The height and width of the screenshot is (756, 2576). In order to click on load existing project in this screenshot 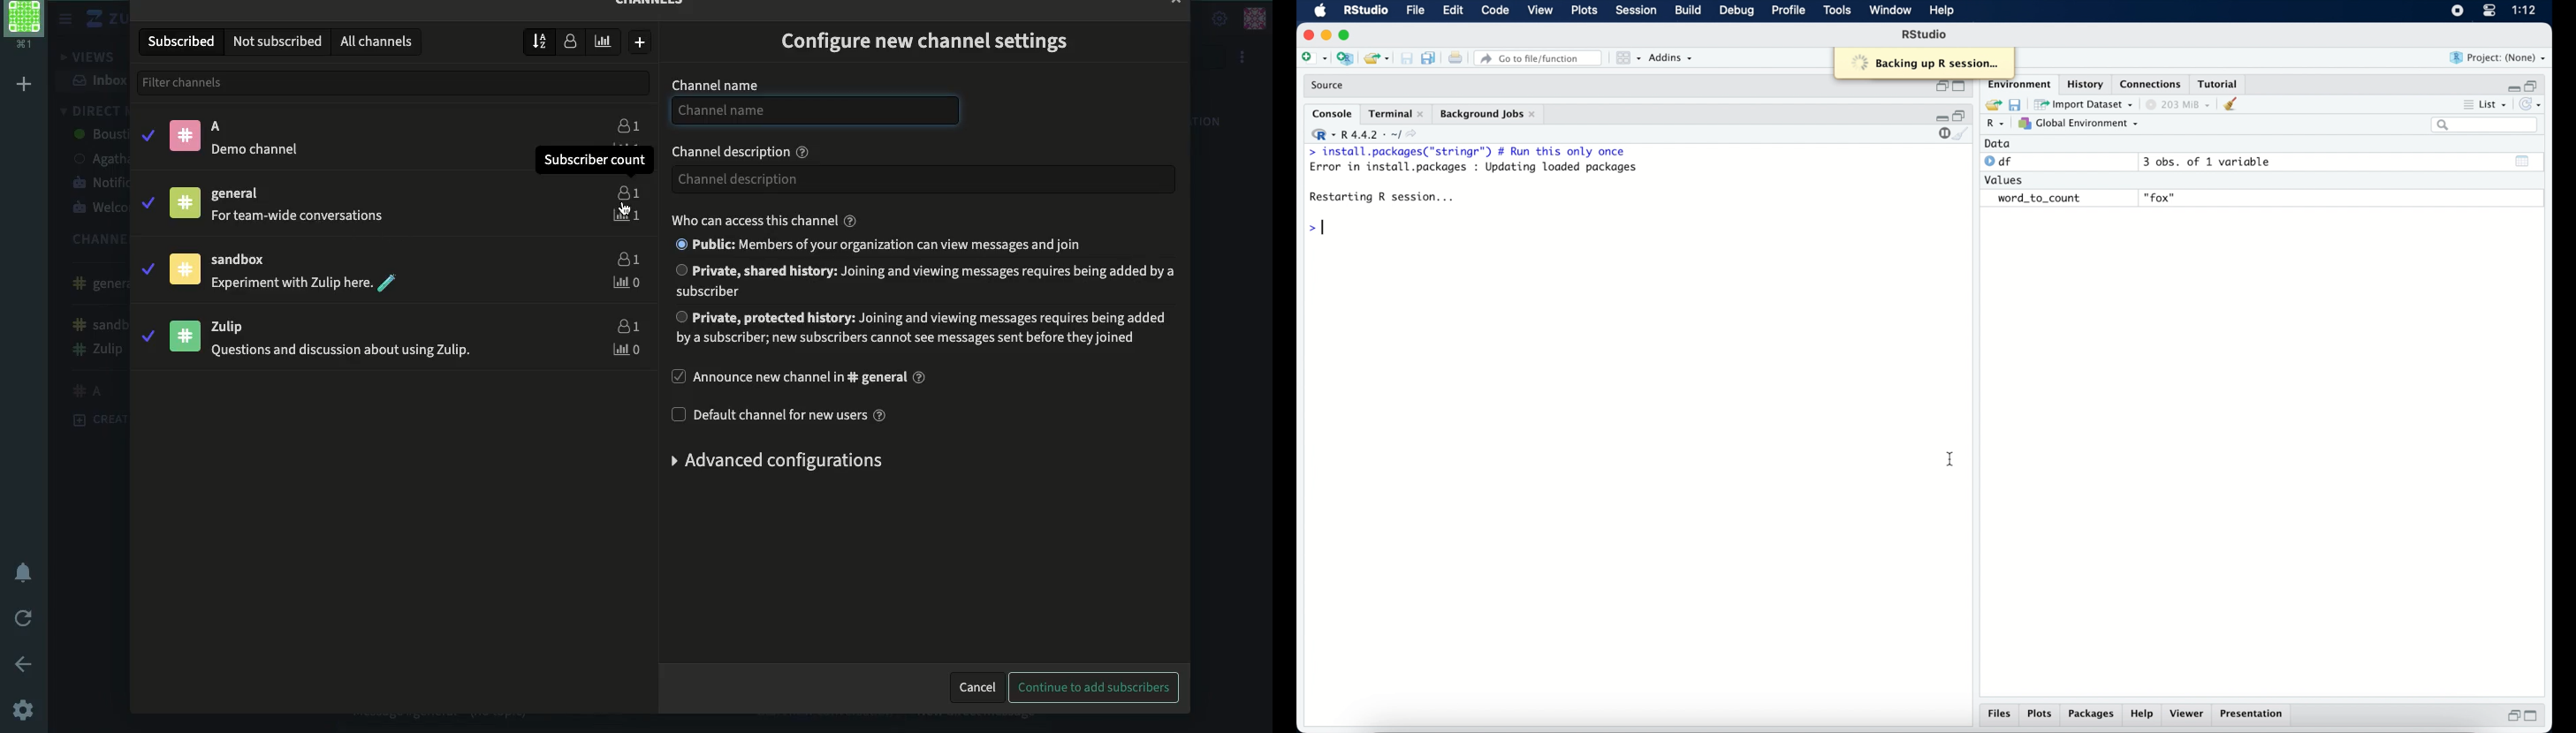, I will do `click(1379, 59)`.